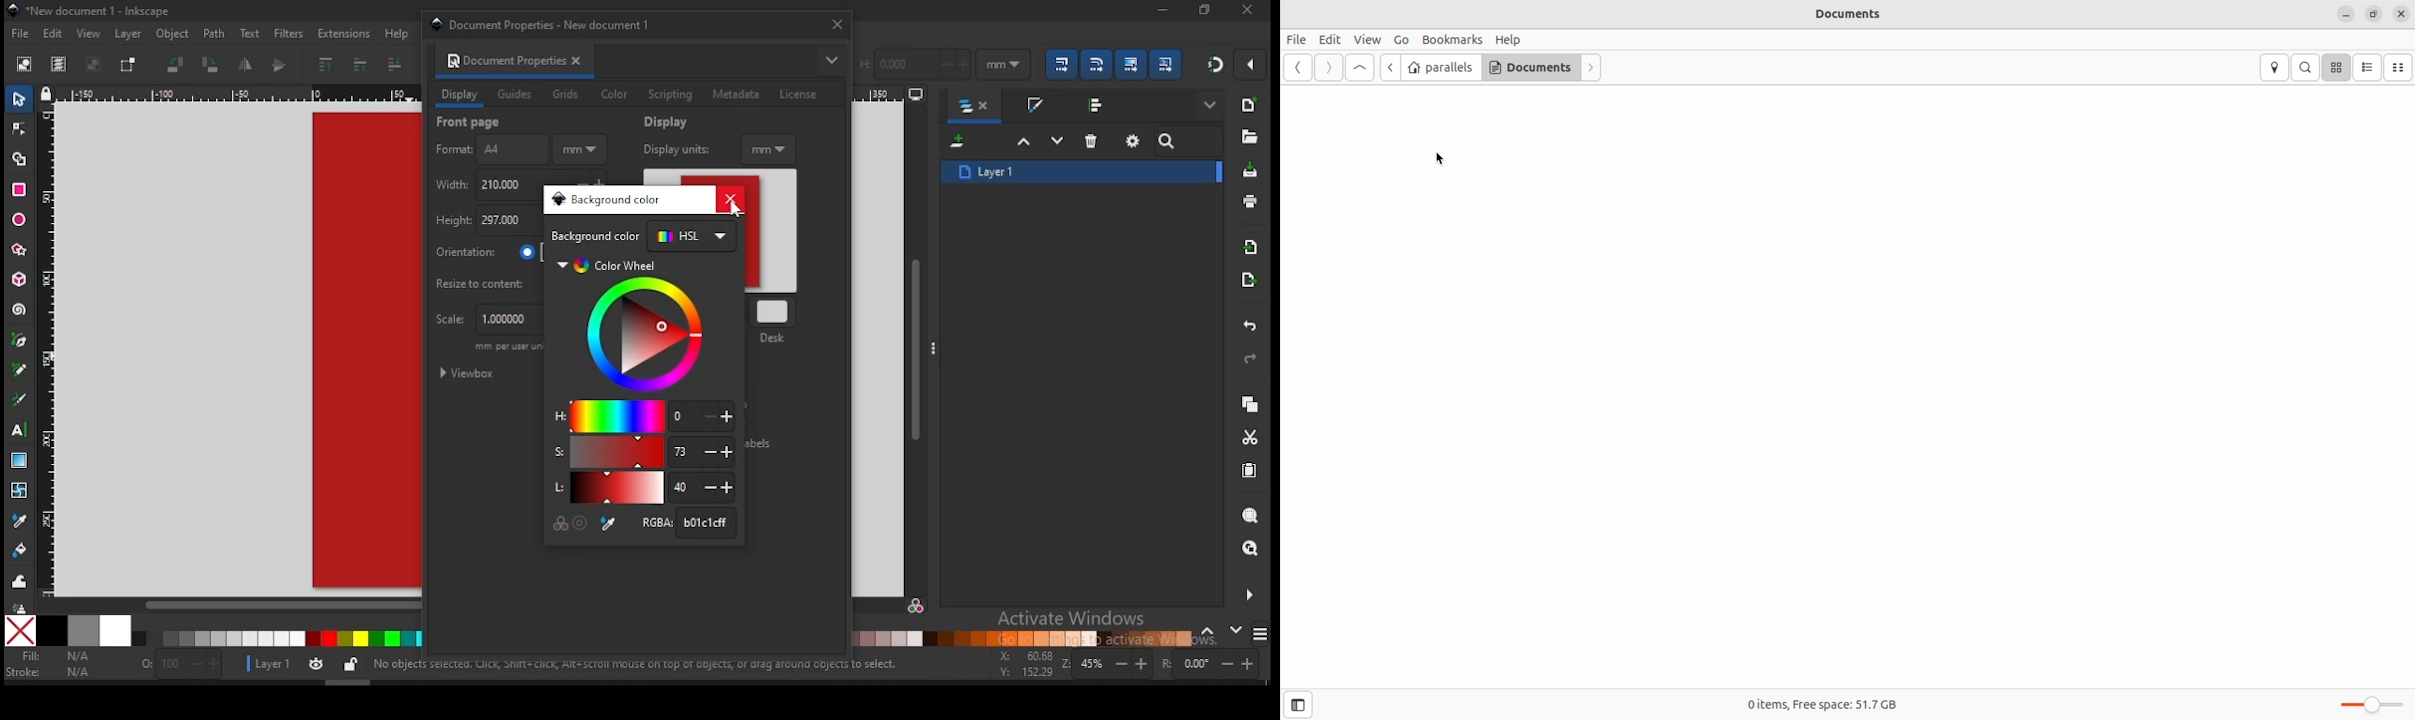 The image size is (2436, 728). Describe the element at coordinates (732, 199) in the screenshot. I see `close window` at that location.